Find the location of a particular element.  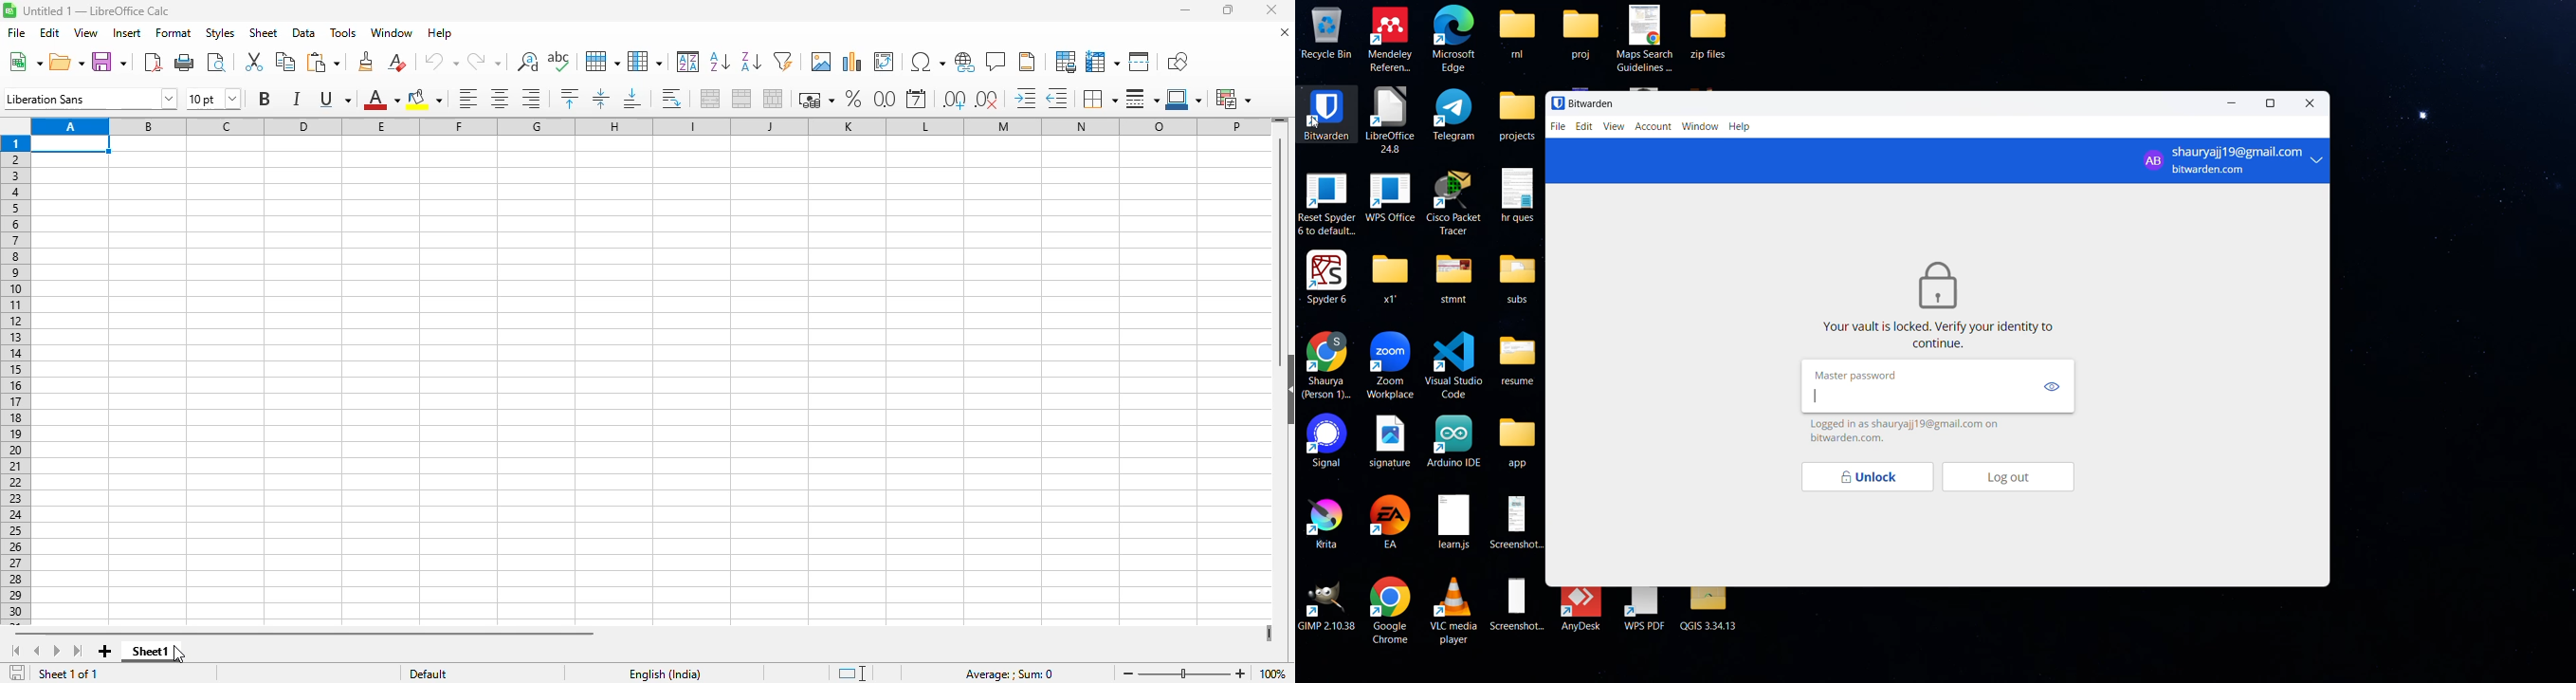

Recycle Bin is located at coordinates (1325, 32).